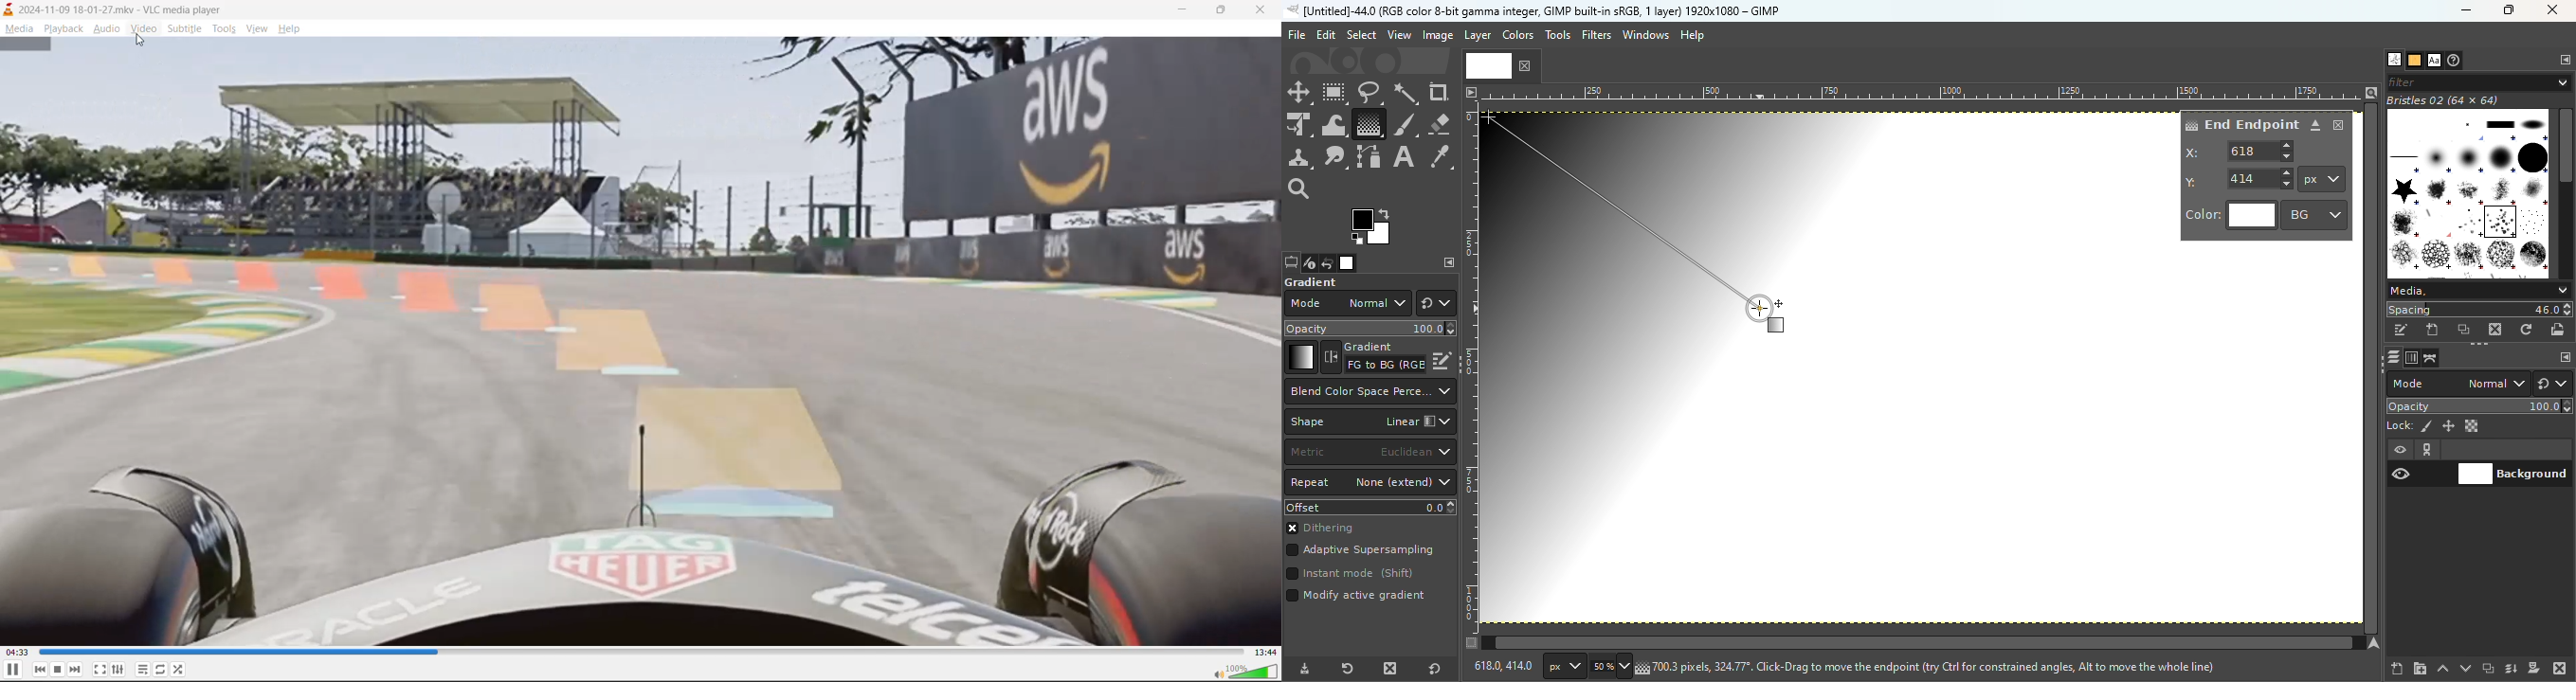 This screenshot has height=700, width=2576. I want to click on Free select tool, so click(1369, 92).